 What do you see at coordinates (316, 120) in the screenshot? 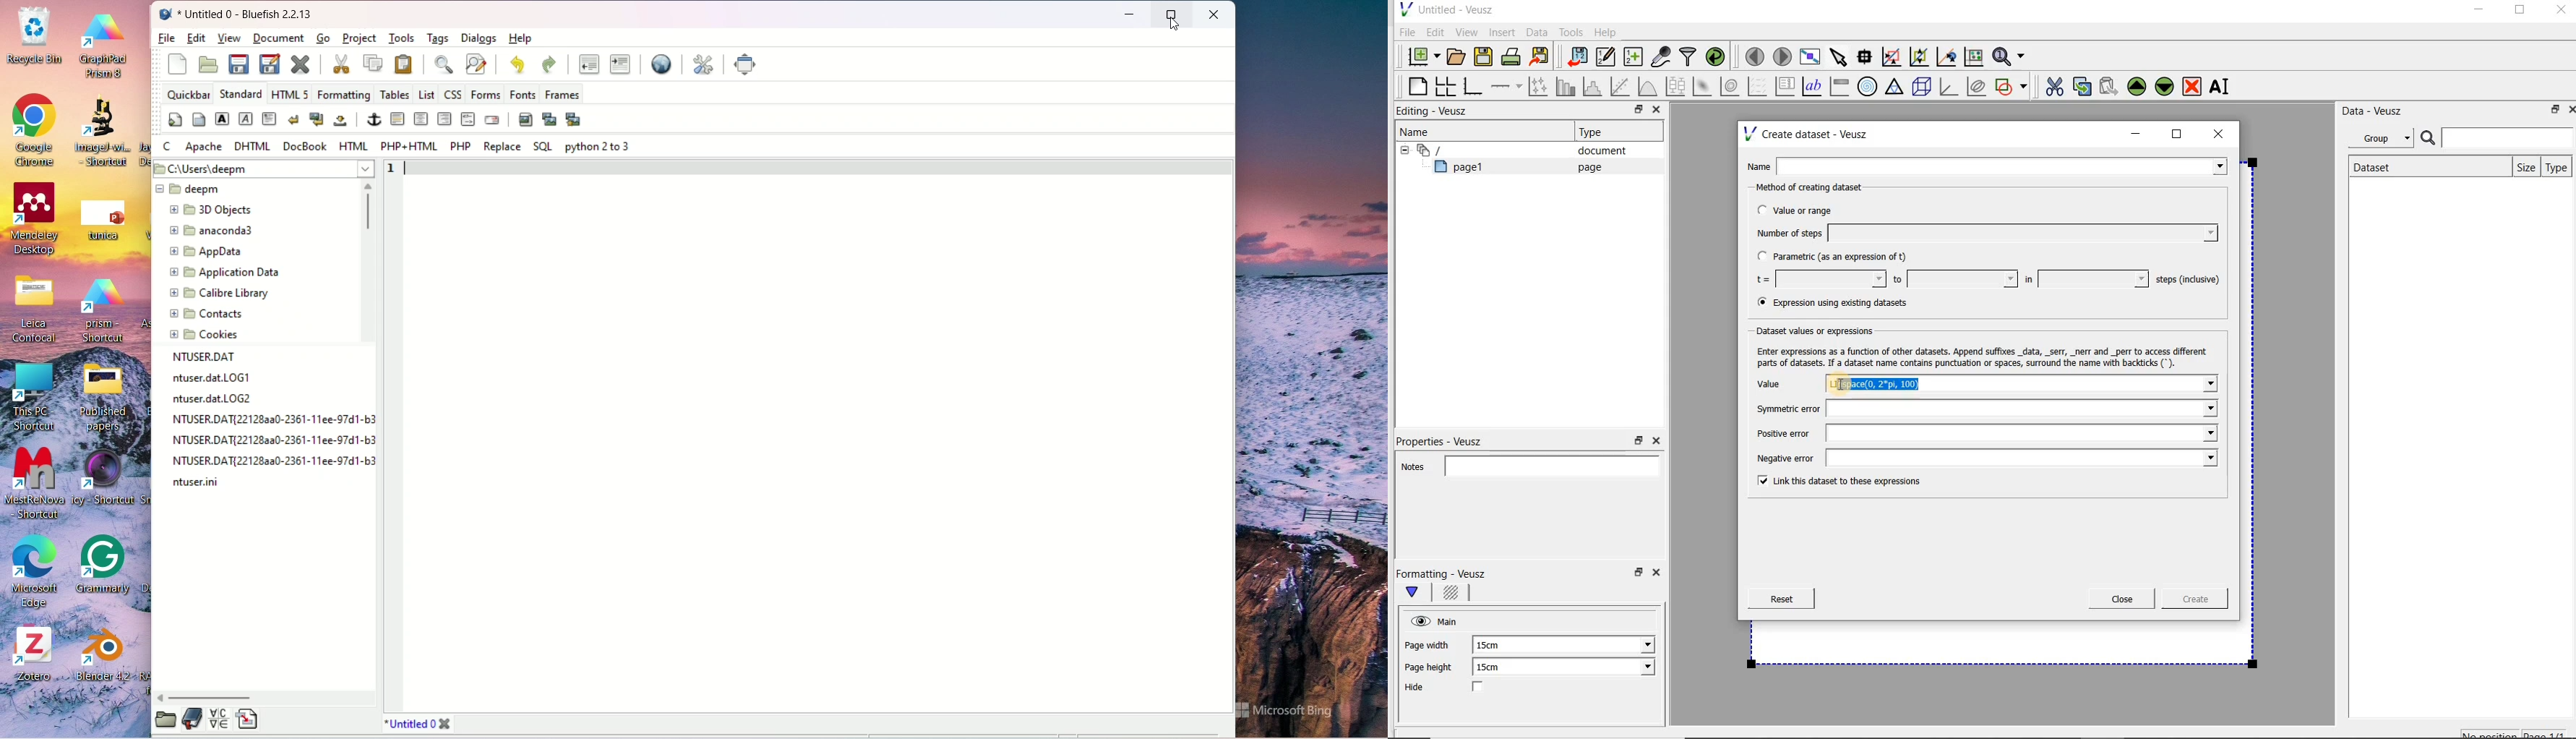
I see `break and clear` at bounding box center [316, 120].